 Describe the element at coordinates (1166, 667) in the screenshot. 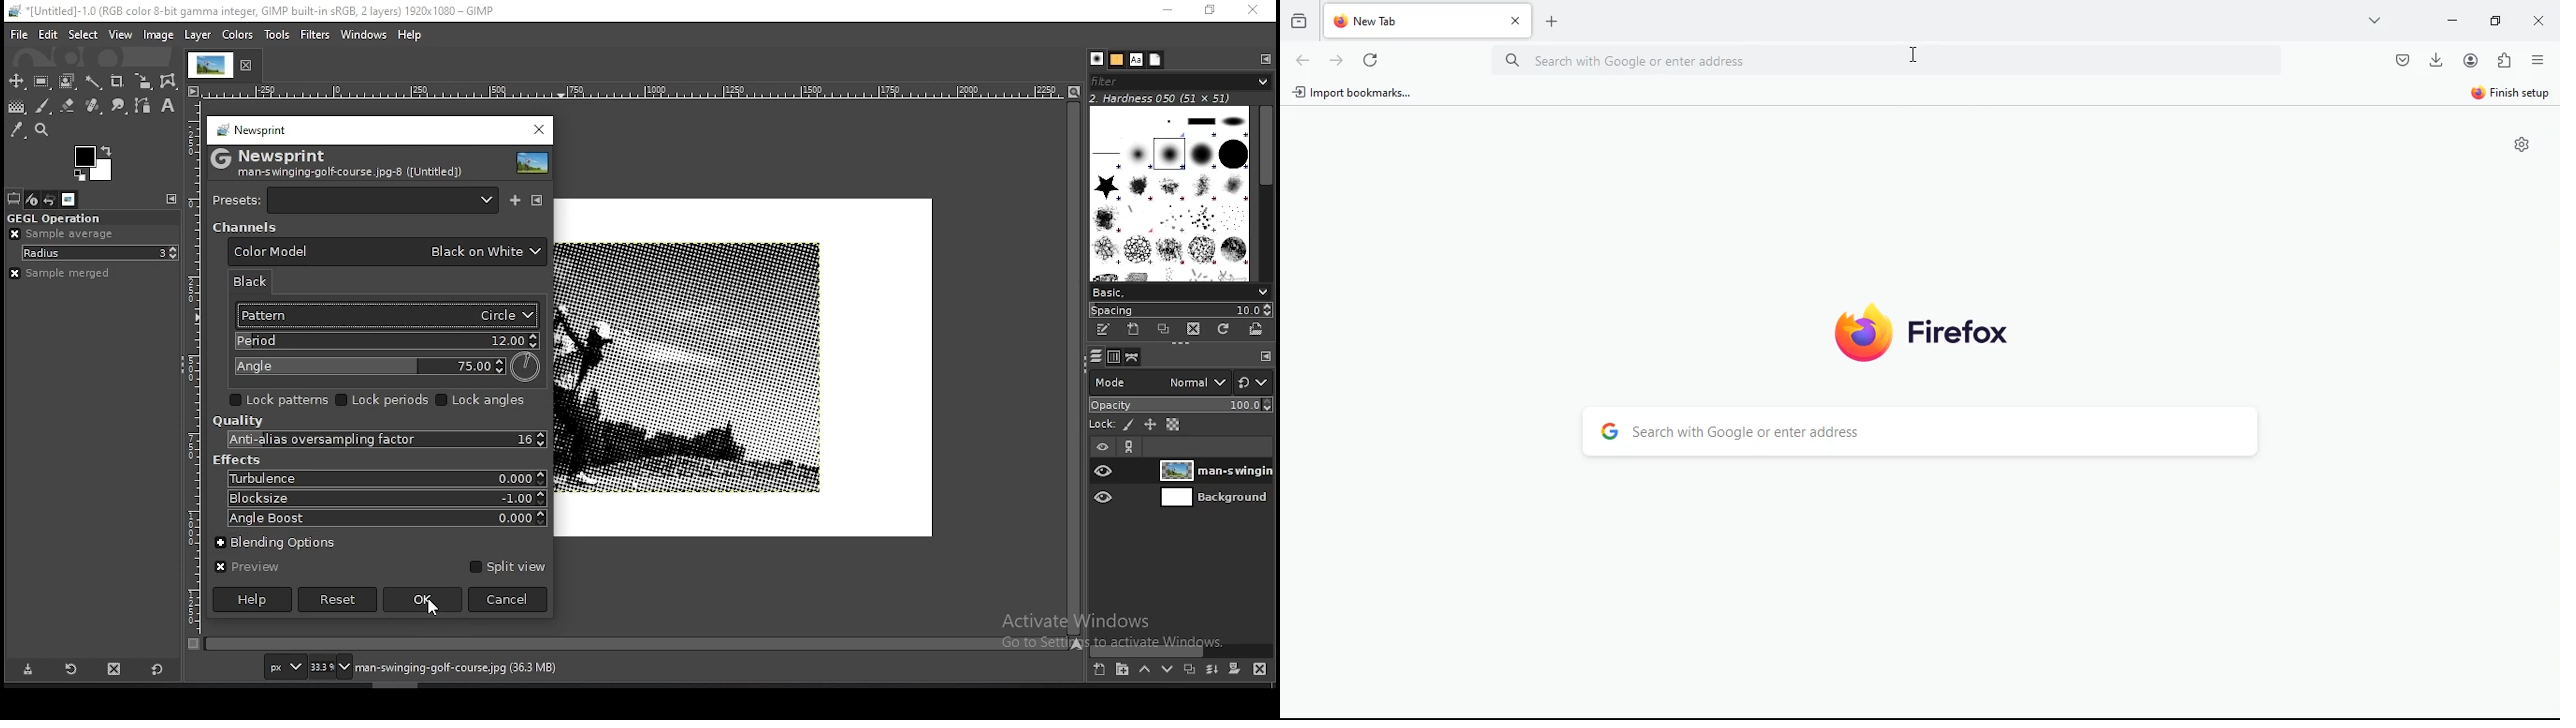

I see `move layer one step down` at that location.